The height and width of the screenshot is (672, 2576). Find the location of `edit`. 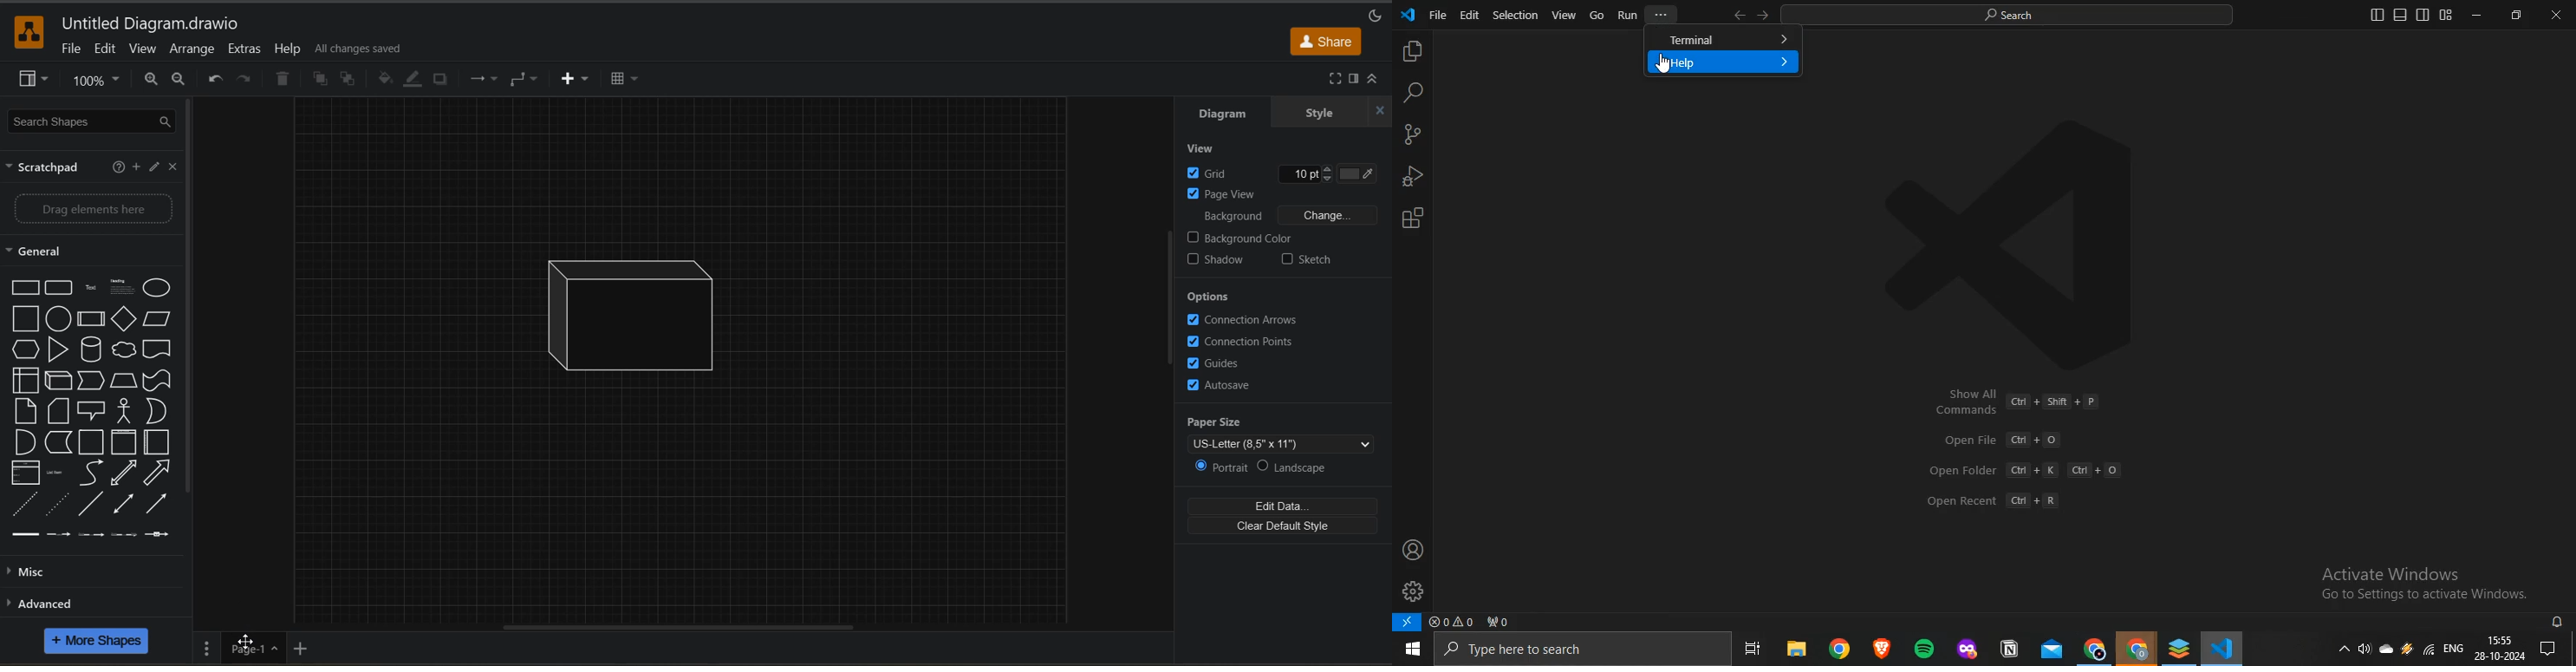

edit is located at coordinates (109, 51).